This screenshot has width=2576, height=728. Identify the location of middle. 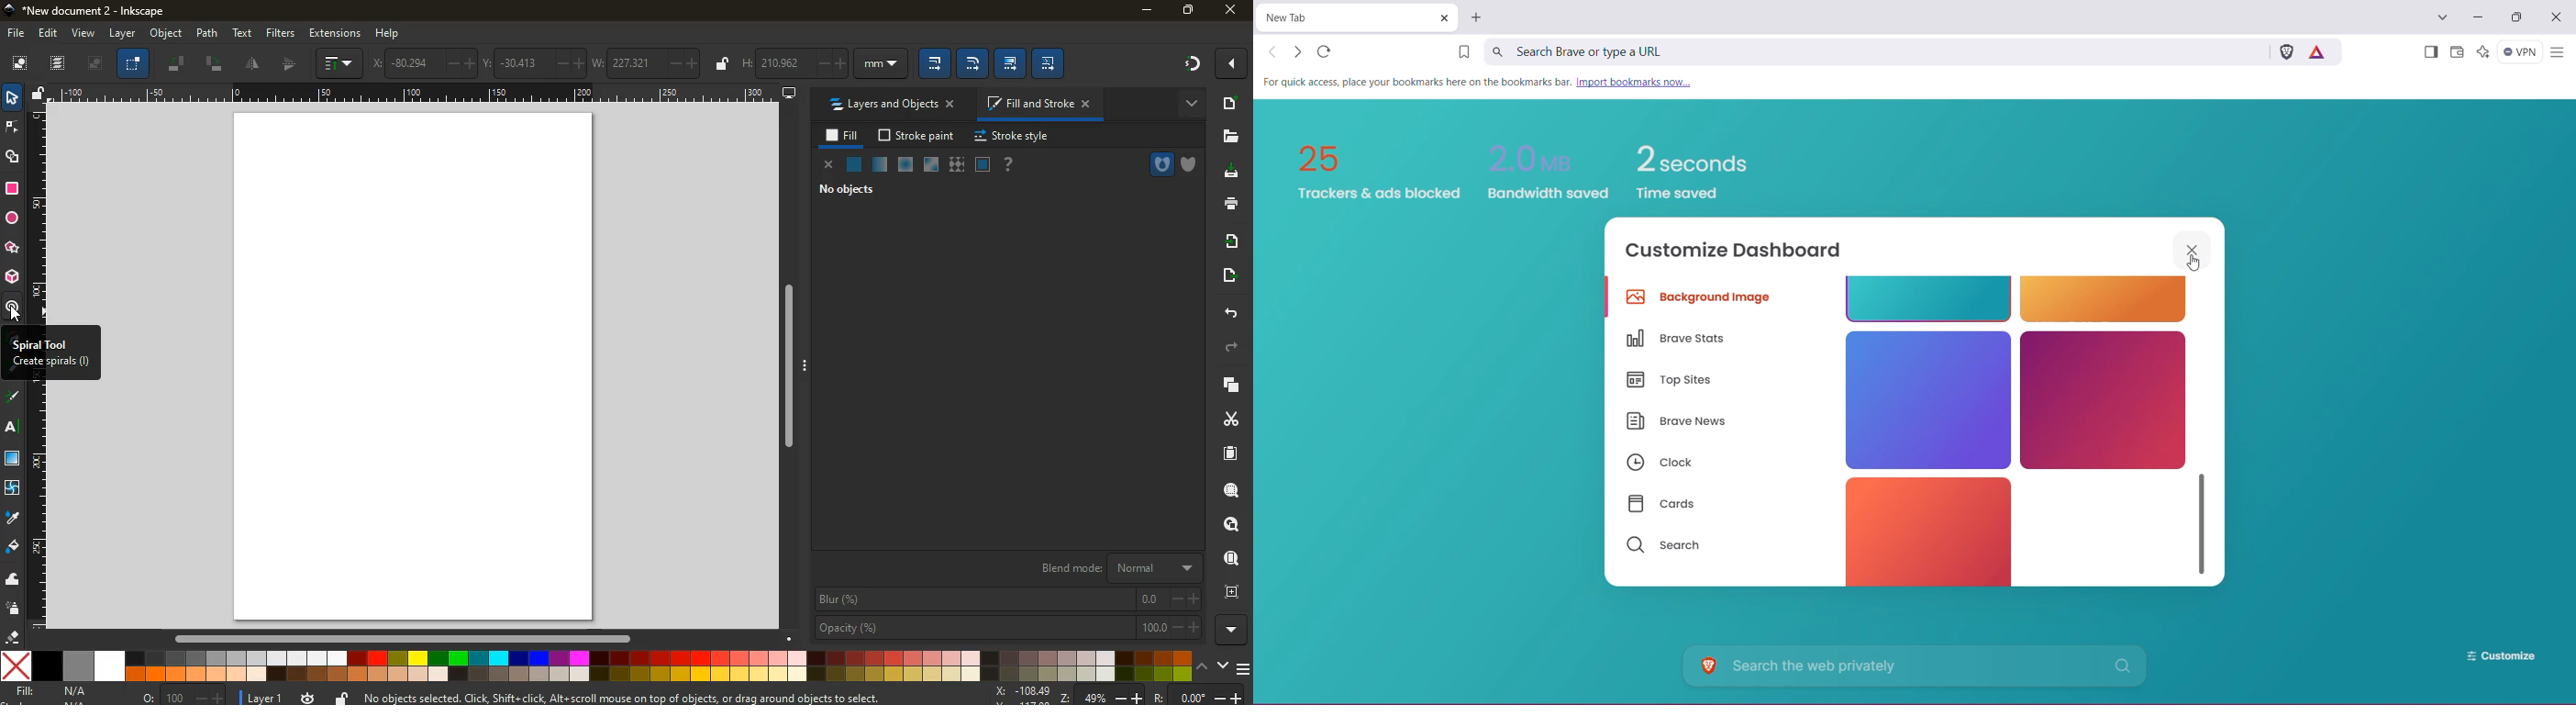
(287, 65).